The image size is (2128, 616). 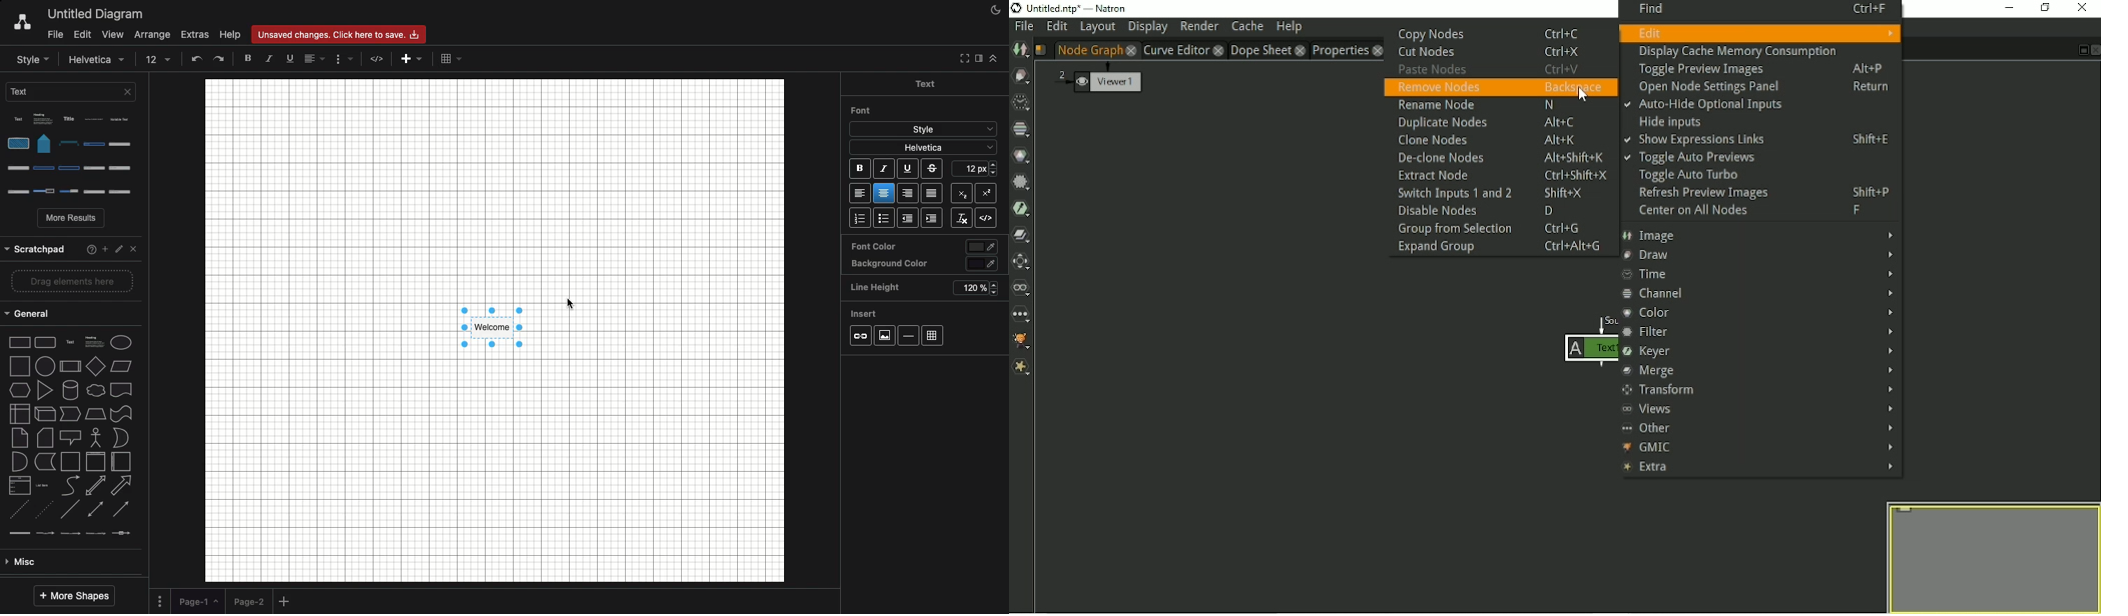 What do you see at coordinates (73, 362) in the screenshot?
I see `shape` at bounding box center [73, 362].